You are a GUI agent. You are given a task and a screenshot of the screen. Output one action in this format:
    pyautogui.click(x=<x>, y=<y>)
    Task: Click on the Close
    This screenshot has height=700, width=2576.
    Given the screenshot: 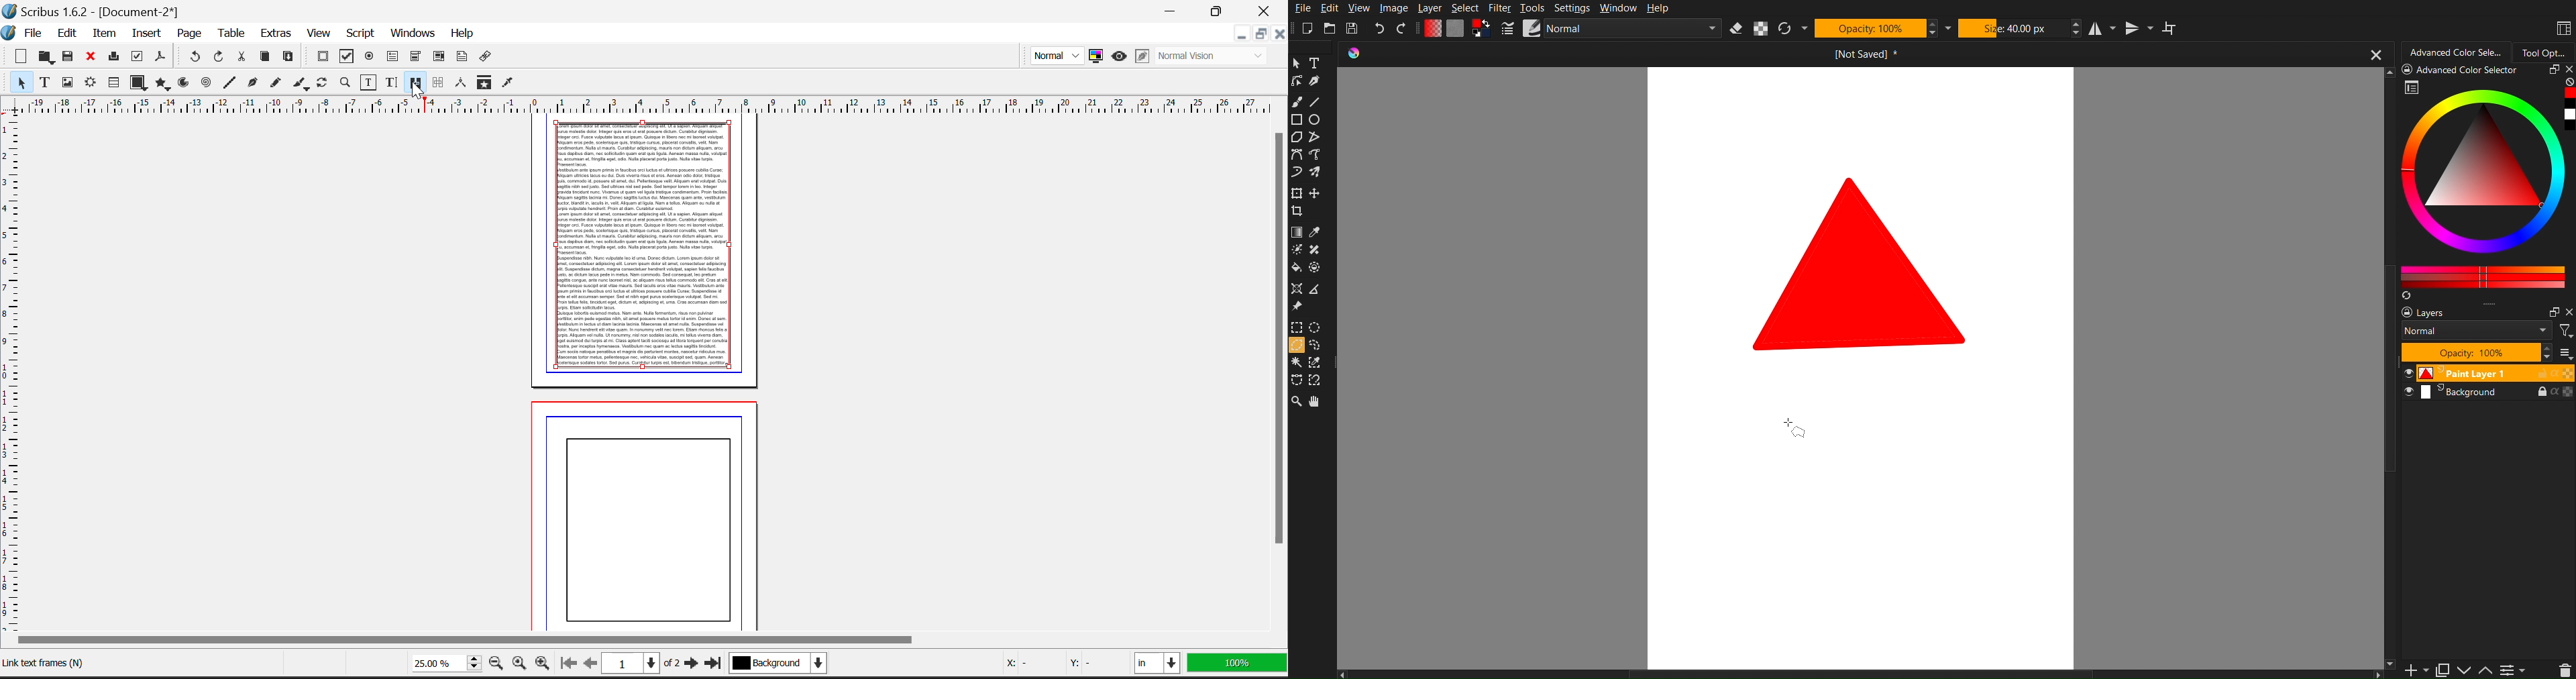 What is the action you would take?
    pyautogui.click(x=1267, y=9)
    